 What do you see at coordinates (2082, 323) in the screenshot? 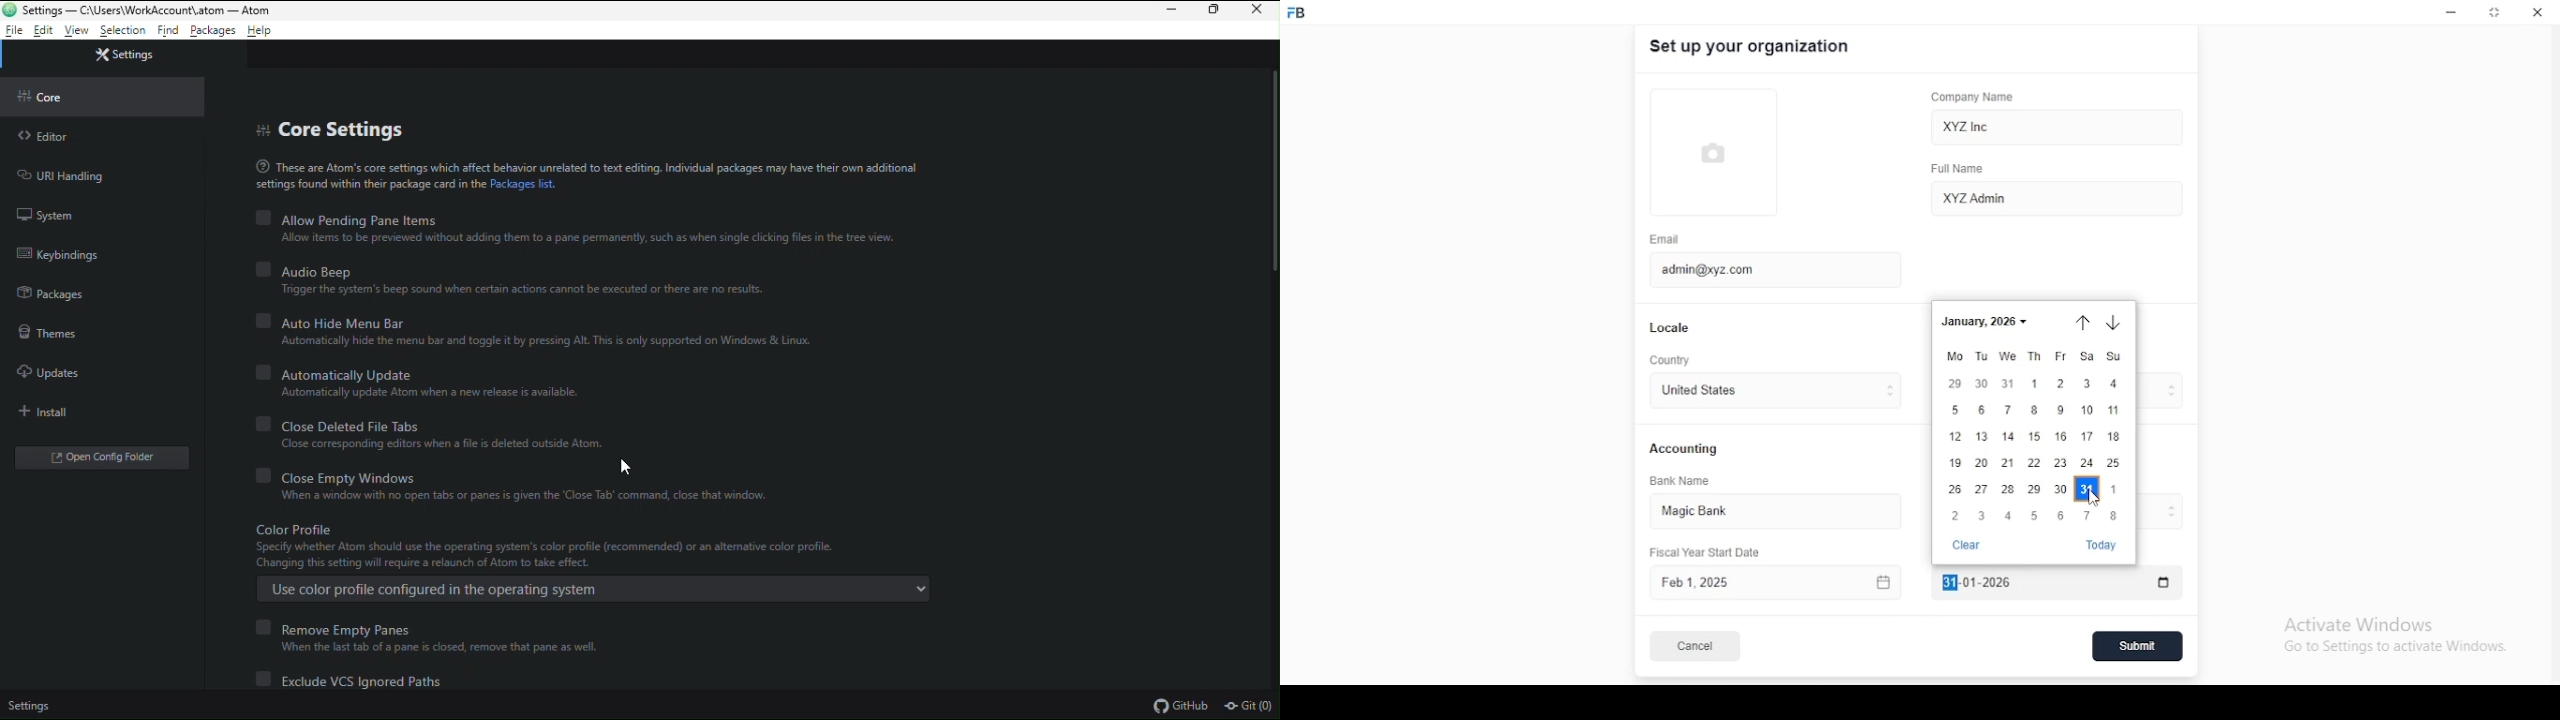
I see `previous month` at bounding box center [2082, 323].